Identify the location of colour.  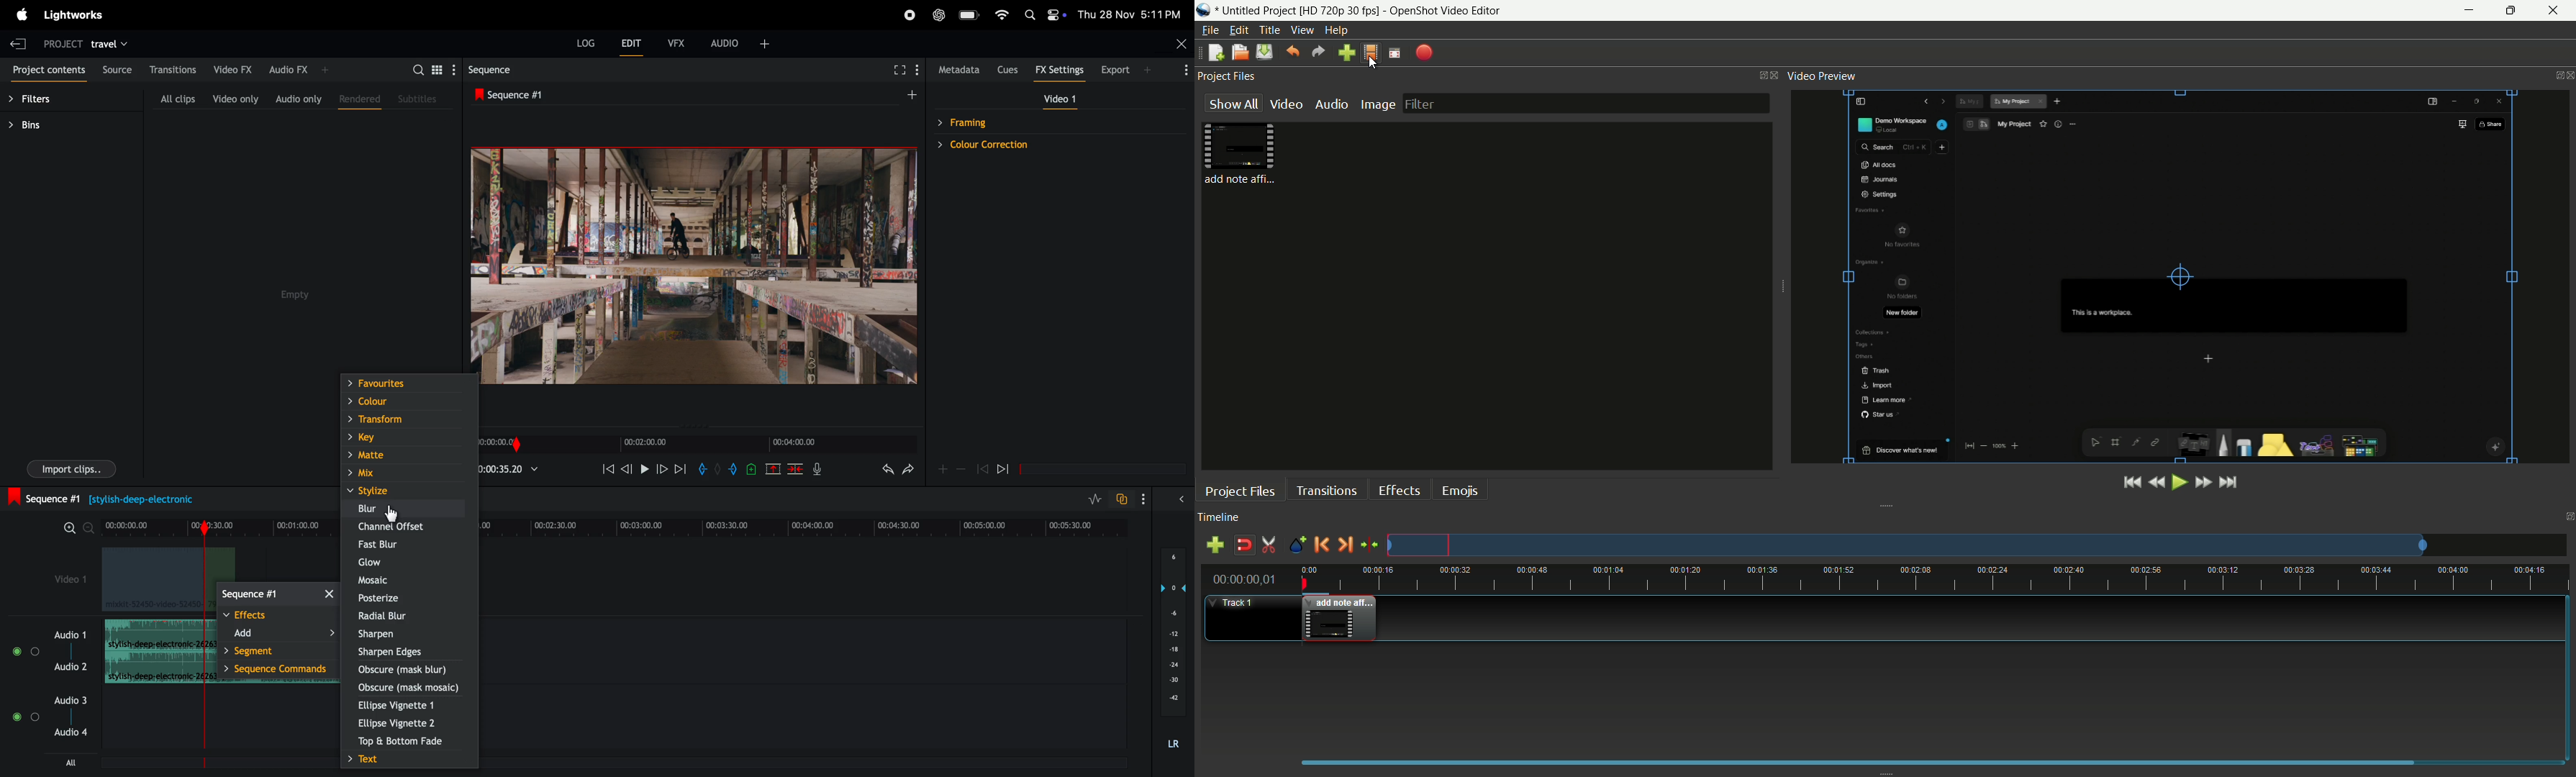
(407, 400).